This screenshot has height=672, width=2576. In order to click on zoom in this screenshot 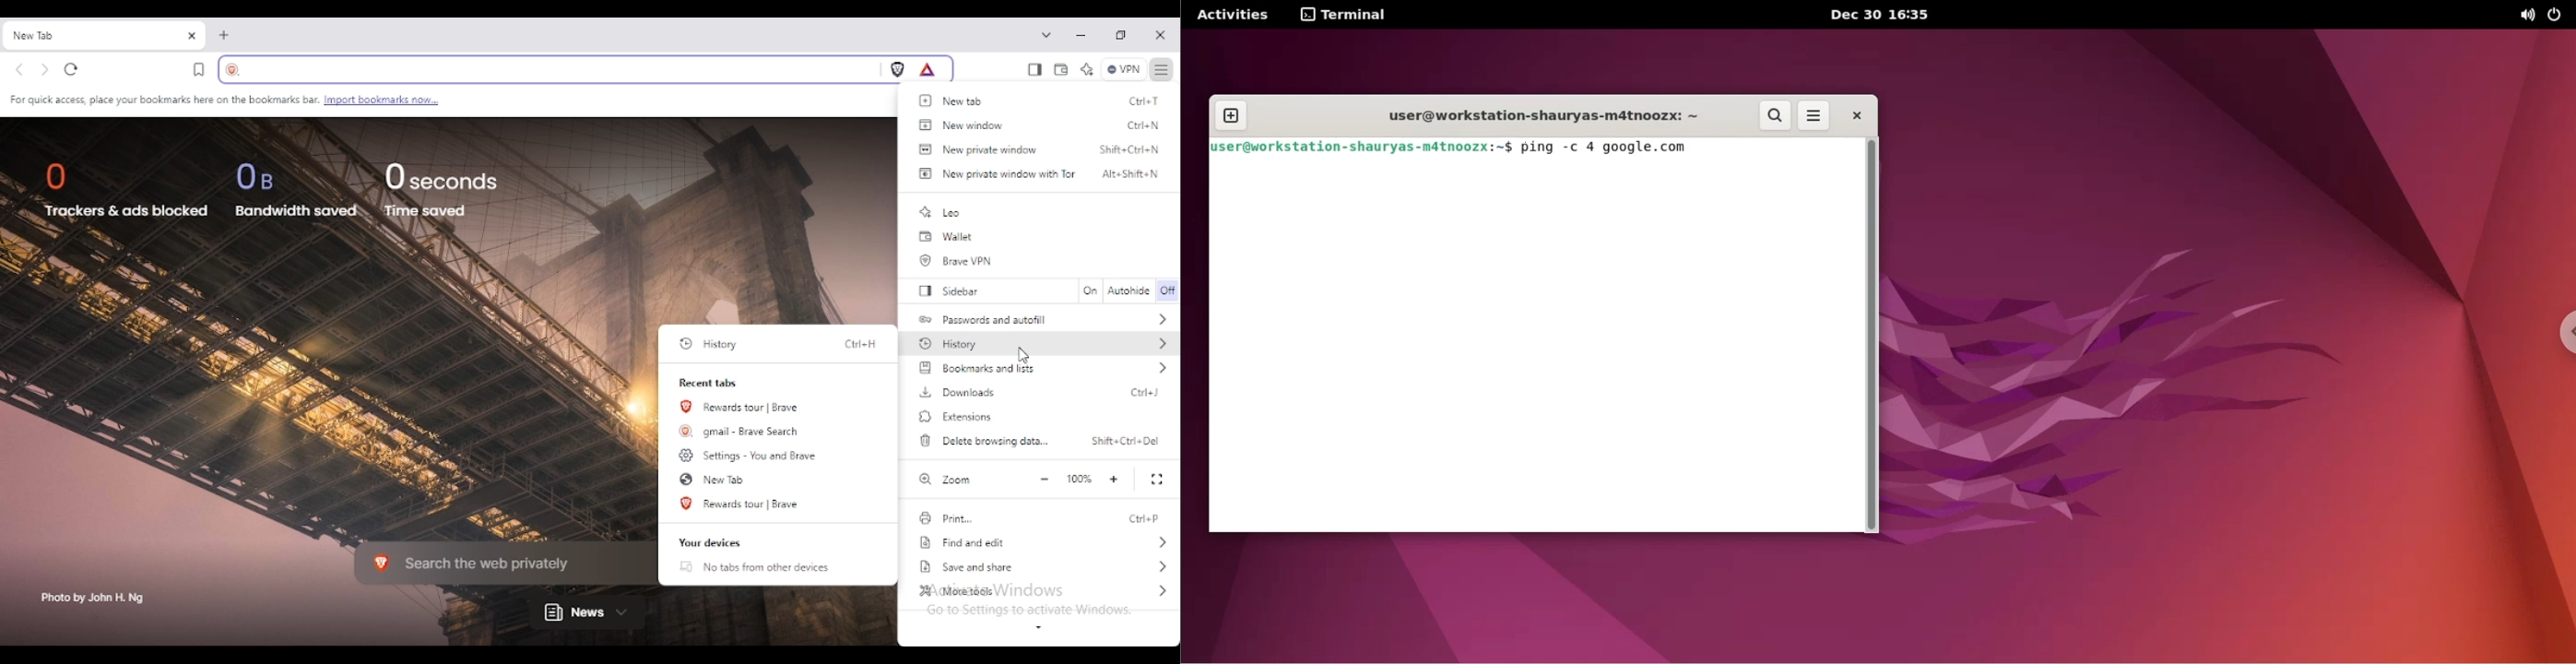, I will do `click(943, 479)`.